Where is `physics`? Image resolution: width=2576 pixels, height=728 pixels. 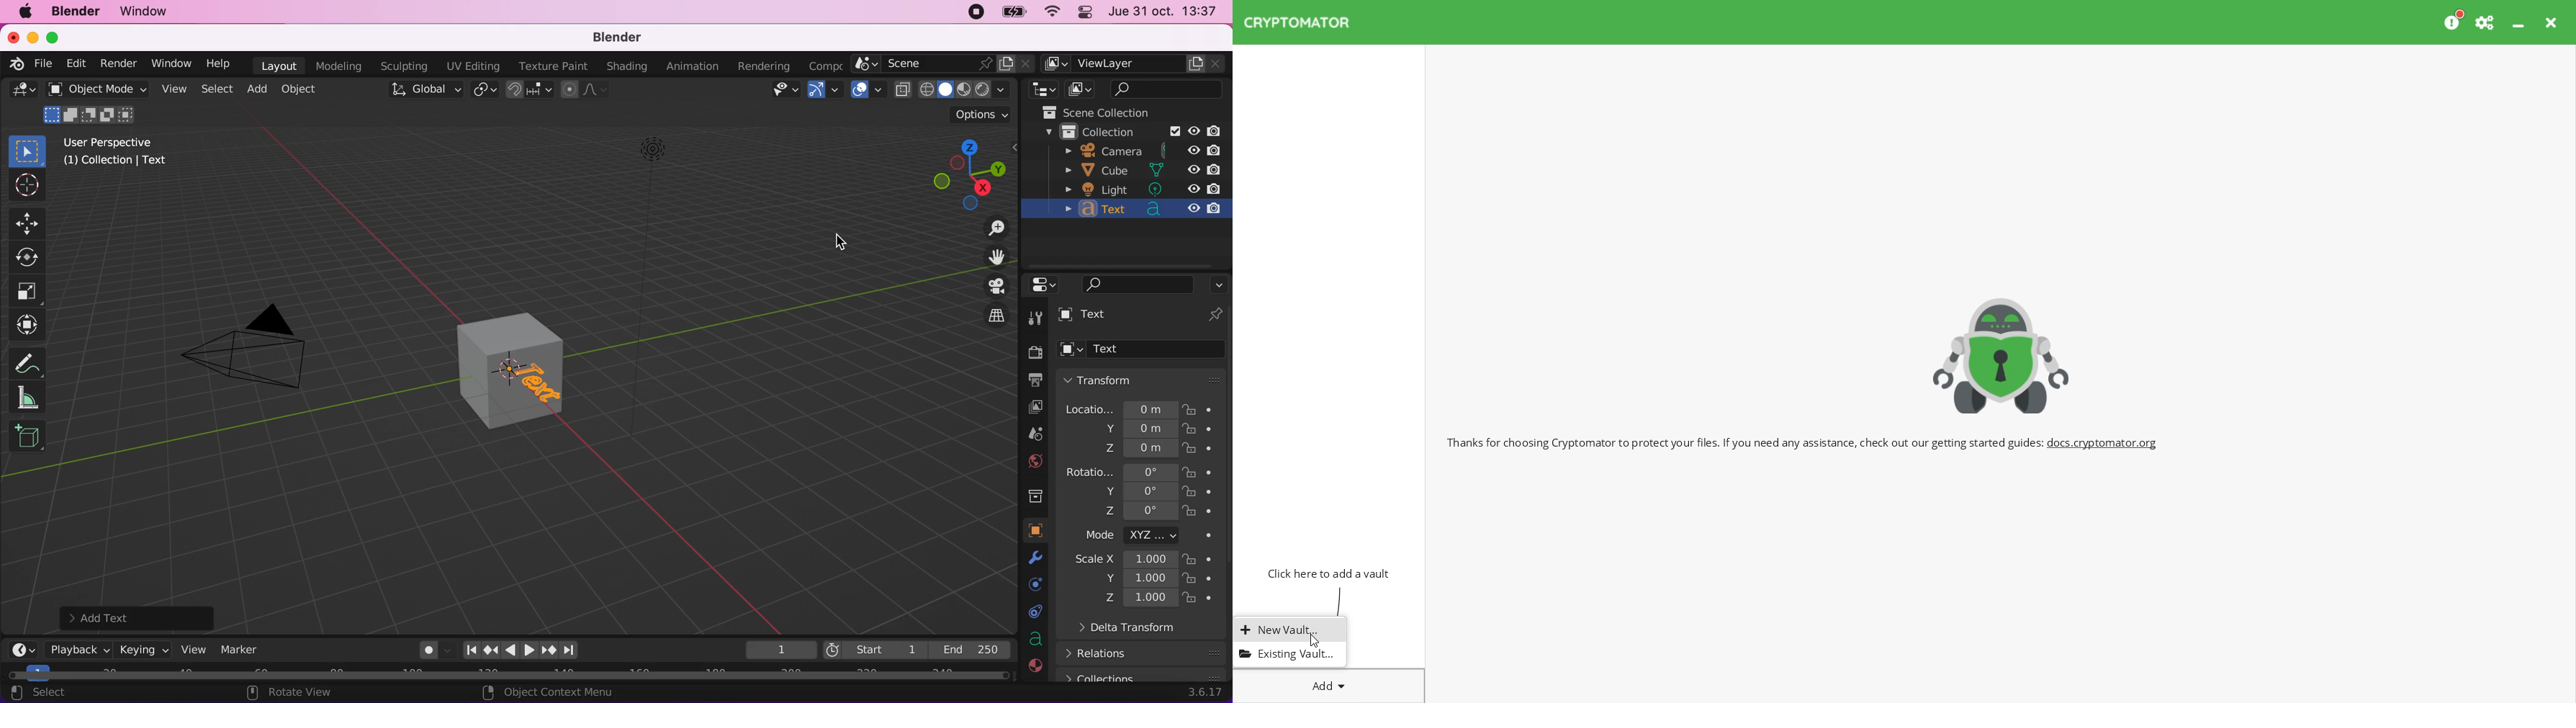 physics is located at coordinates (1033, 586).